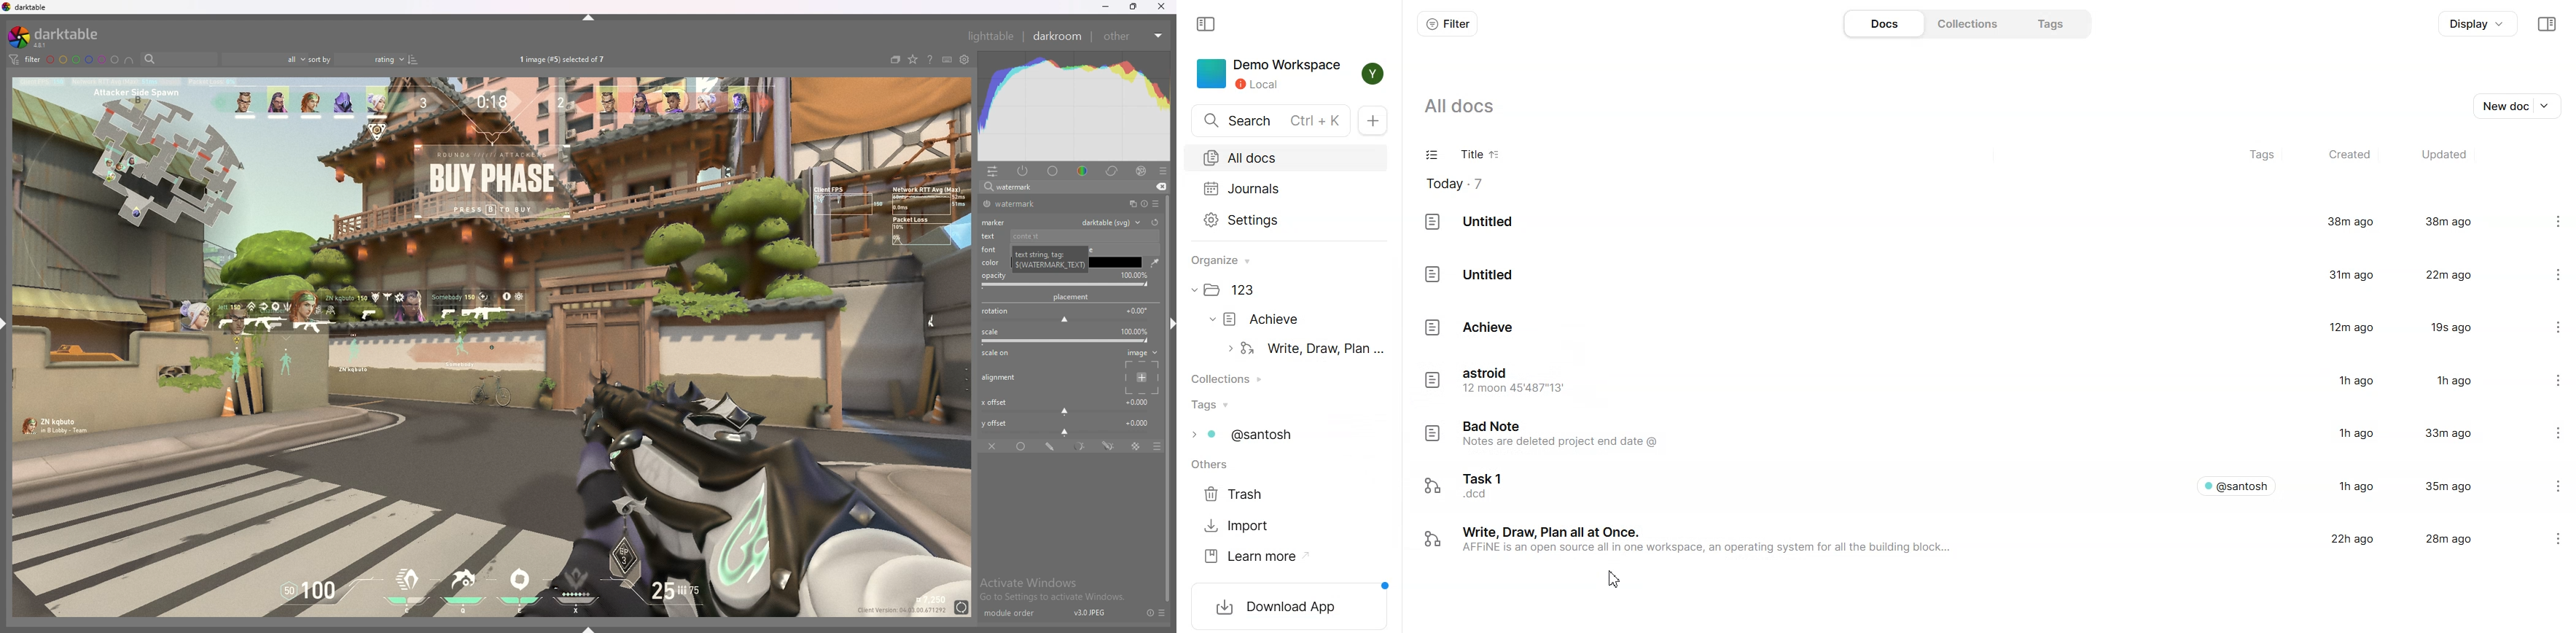 This screenshot has height=644, width=2576. I want to click on change type of overlays, so click(913, 60).